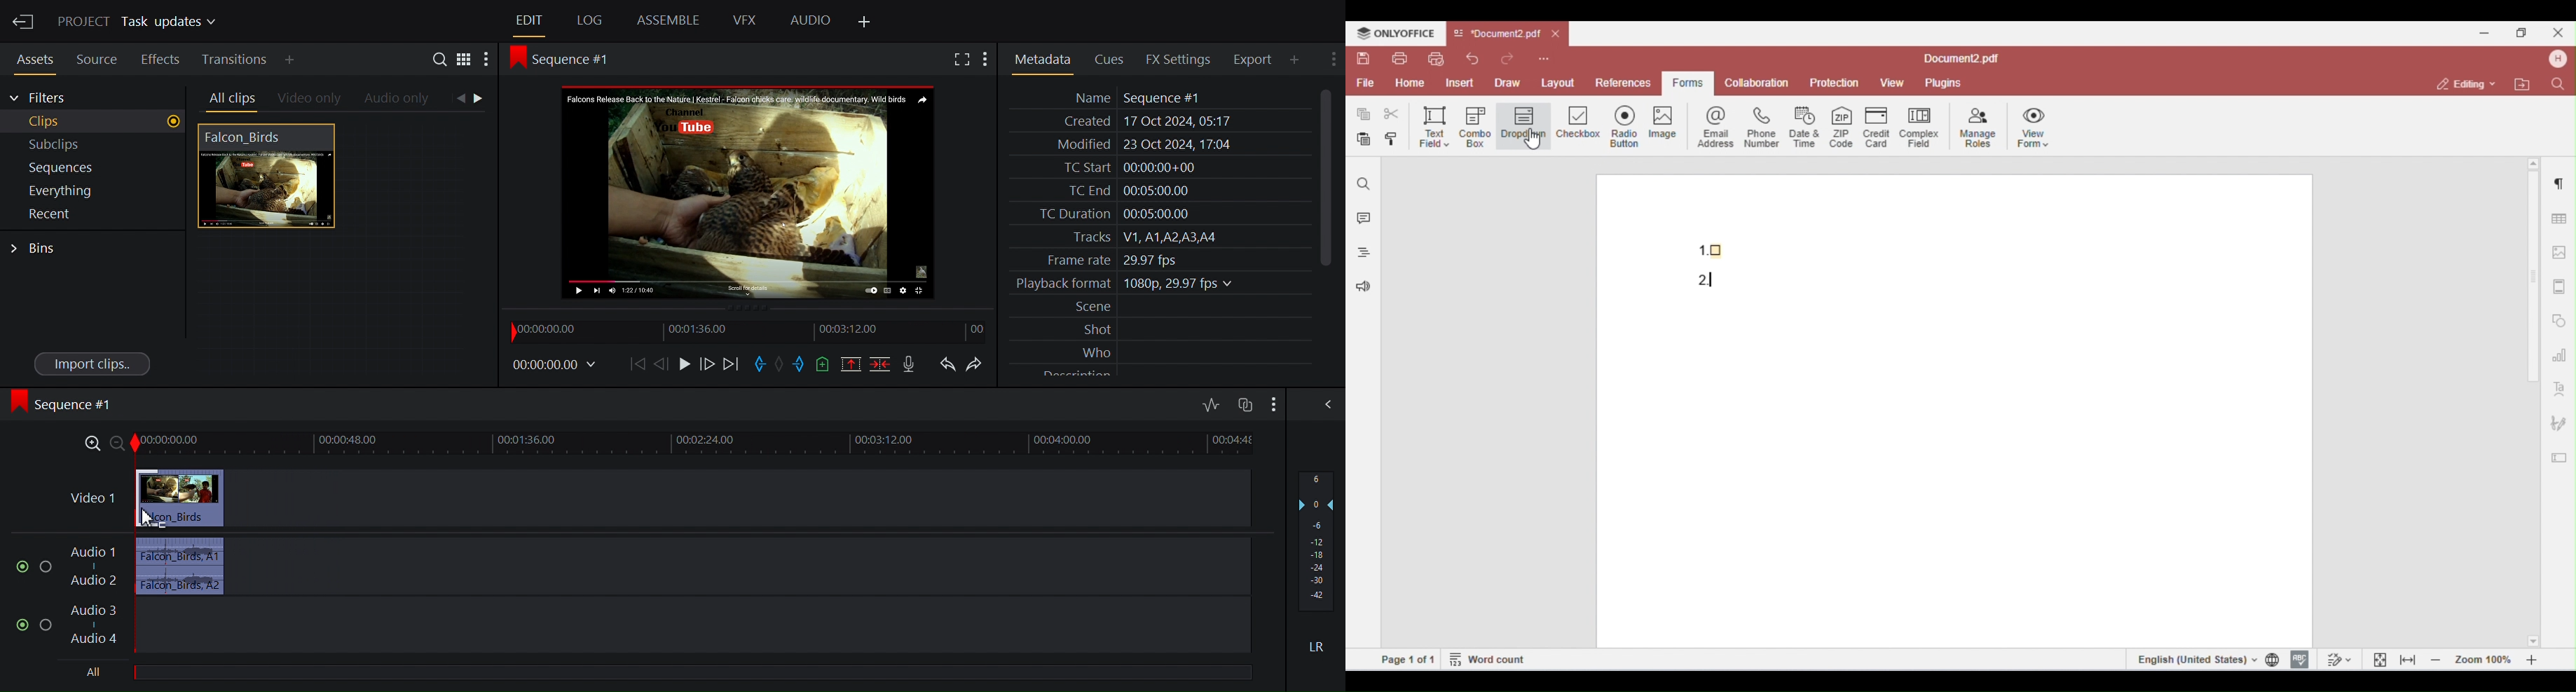 The width and height of the screenshot is (2576, 700). I want to click on Clips, so click(94, 122).